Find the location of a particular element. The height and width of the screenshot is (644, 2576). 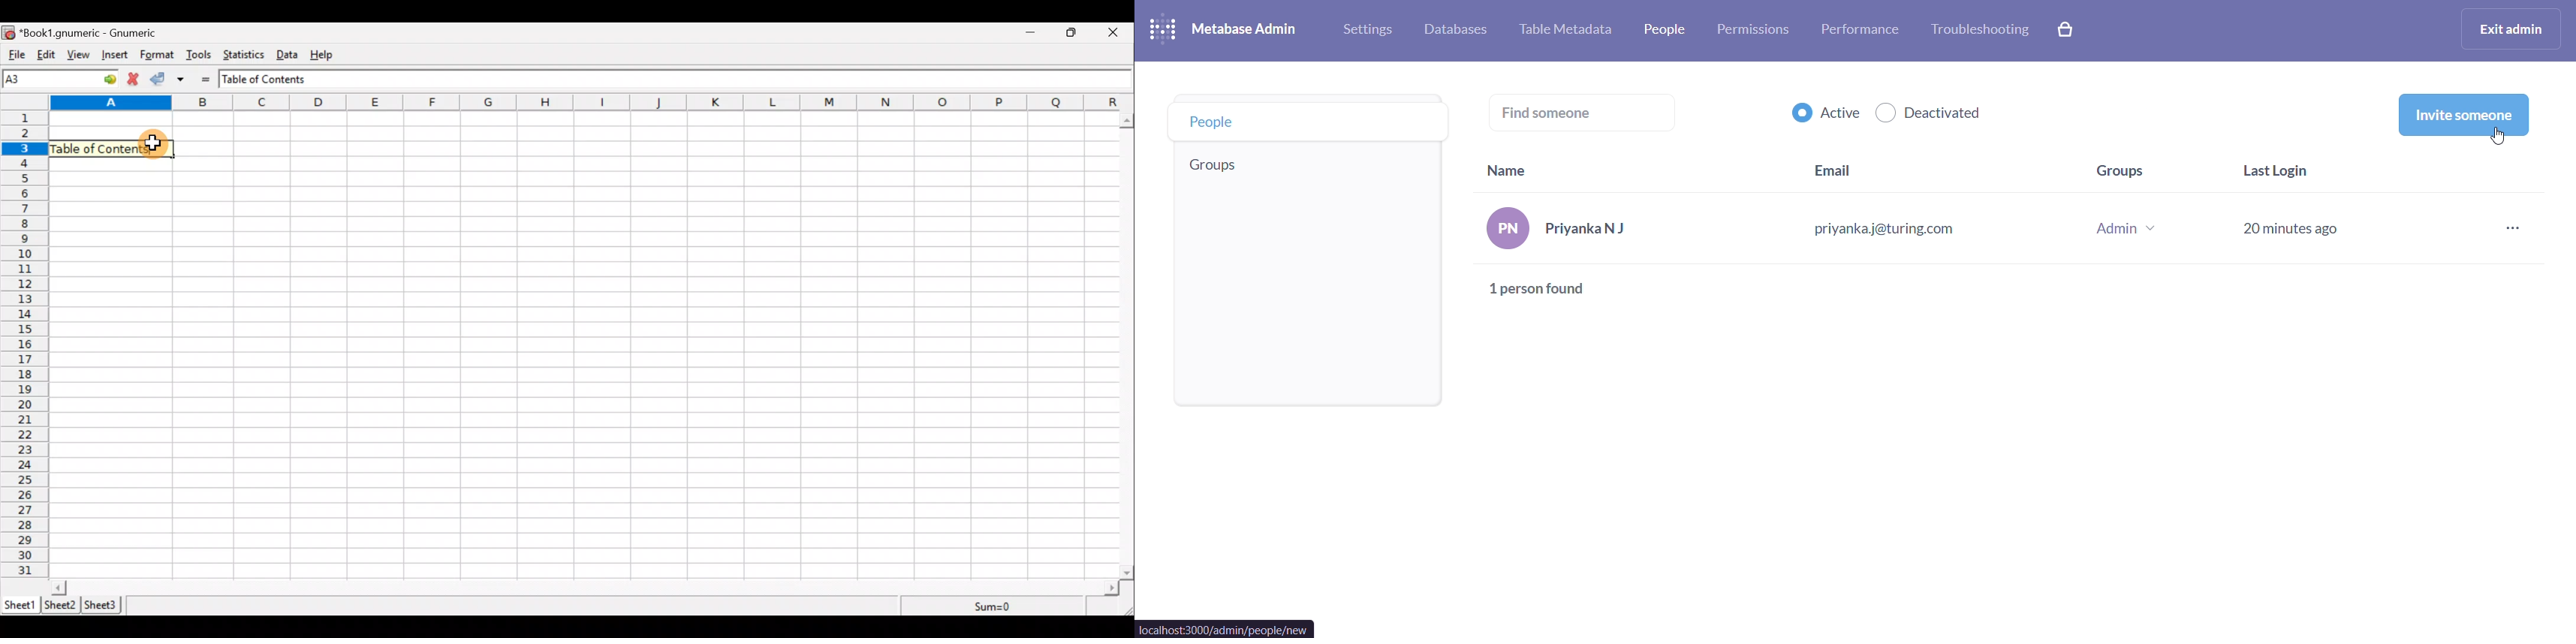

performance is located at coordinates (1860, 29).